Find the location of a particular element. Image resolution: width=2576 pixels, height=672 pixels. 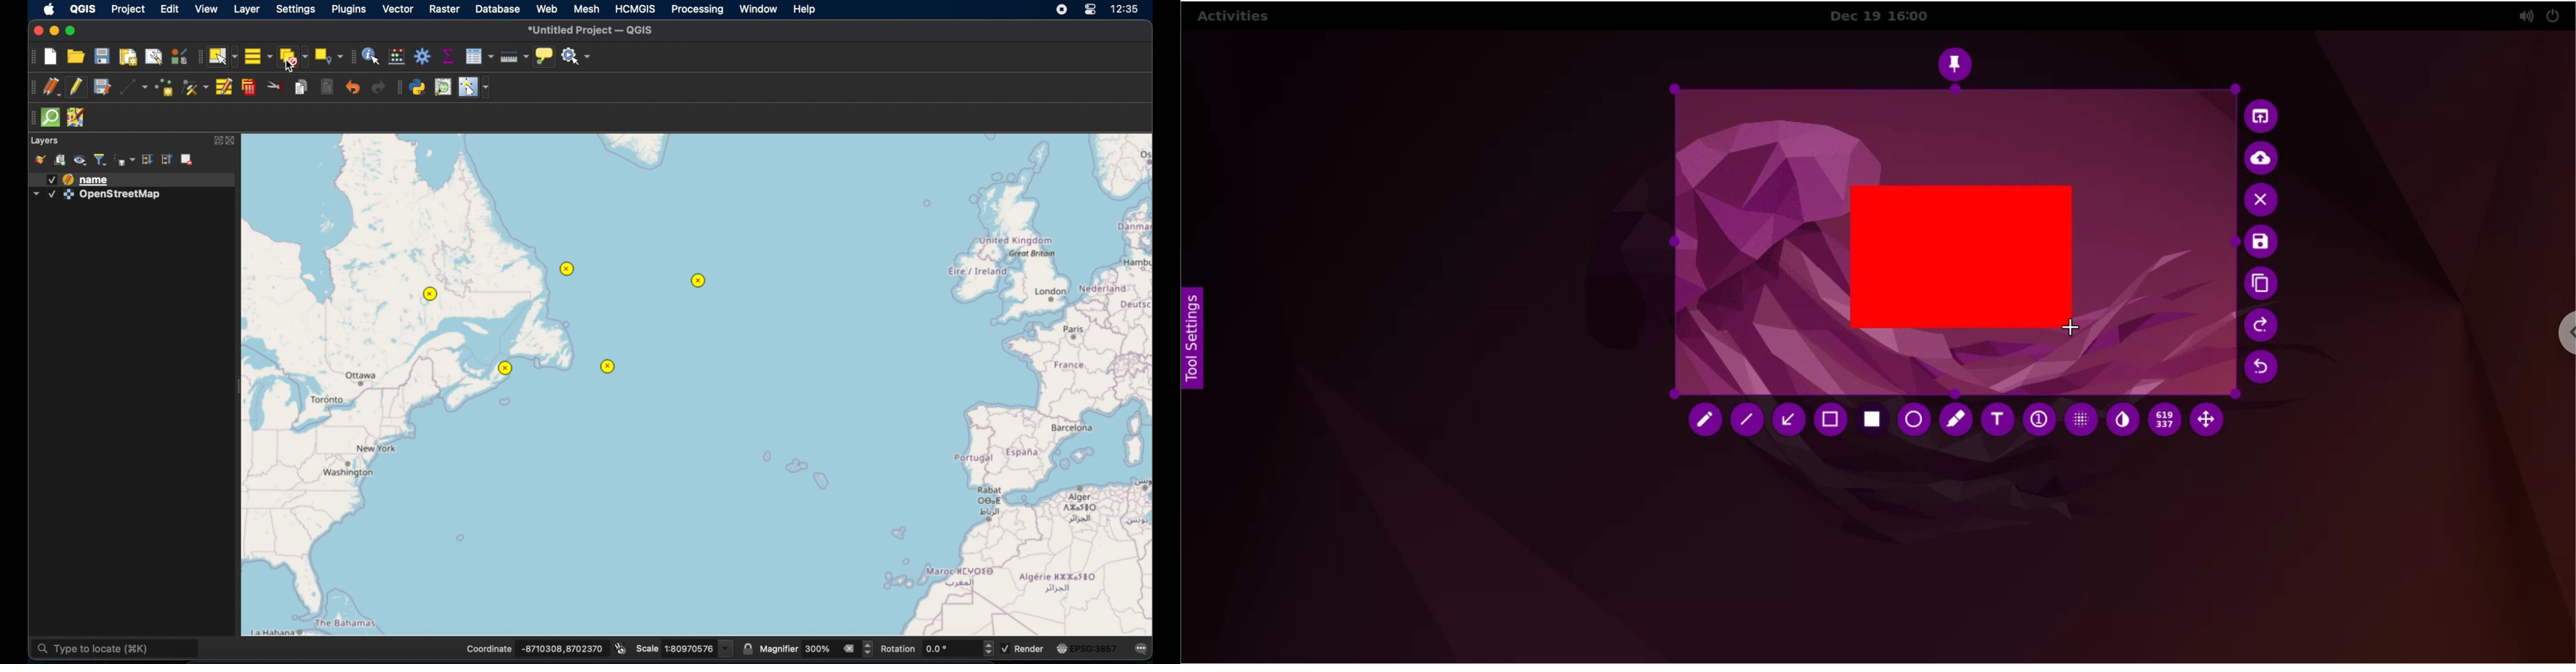

show map tips is located at coordinates (544, 57).